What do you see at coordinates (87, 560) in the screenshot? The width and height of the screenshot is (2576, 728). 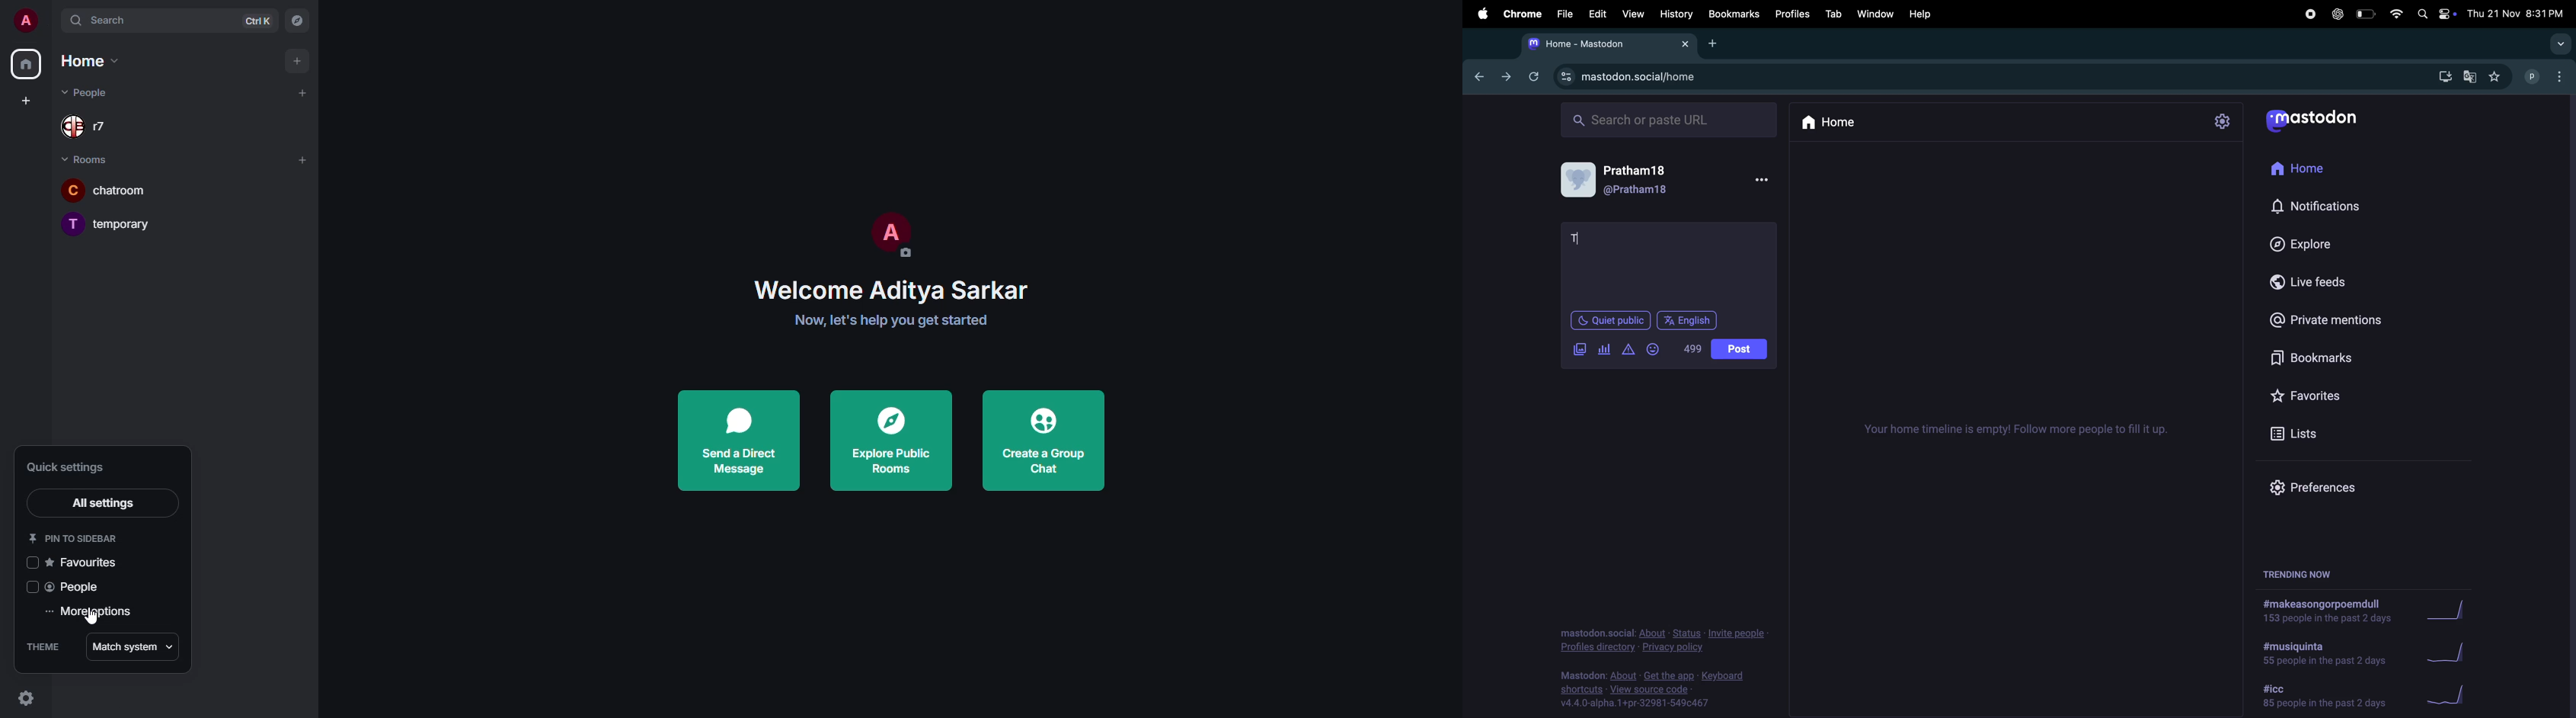 I see `favorites` at bounding box center [87, 560].